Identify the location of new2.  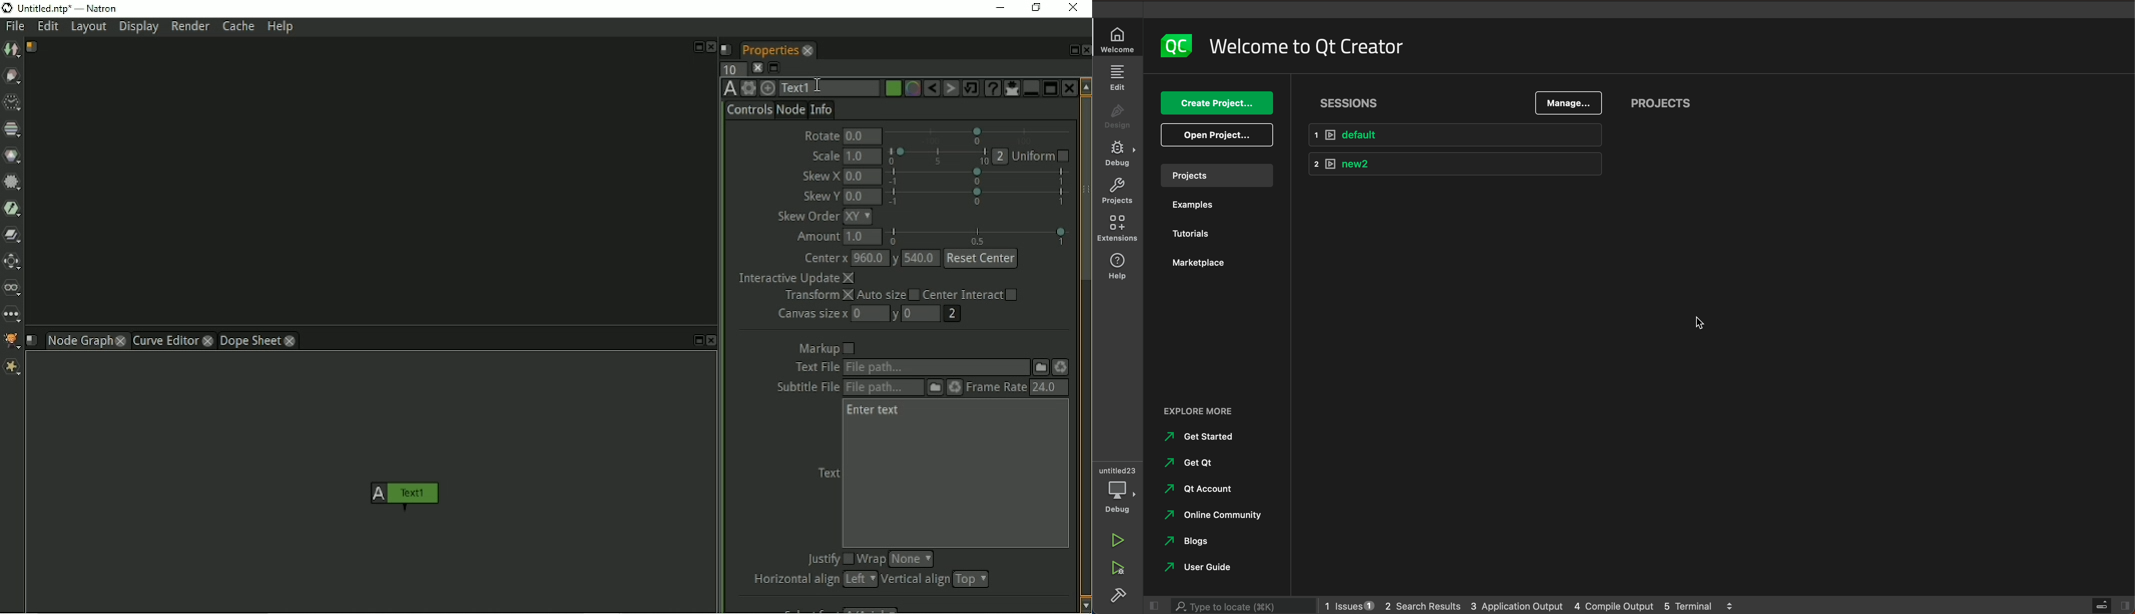
(1460, 163).